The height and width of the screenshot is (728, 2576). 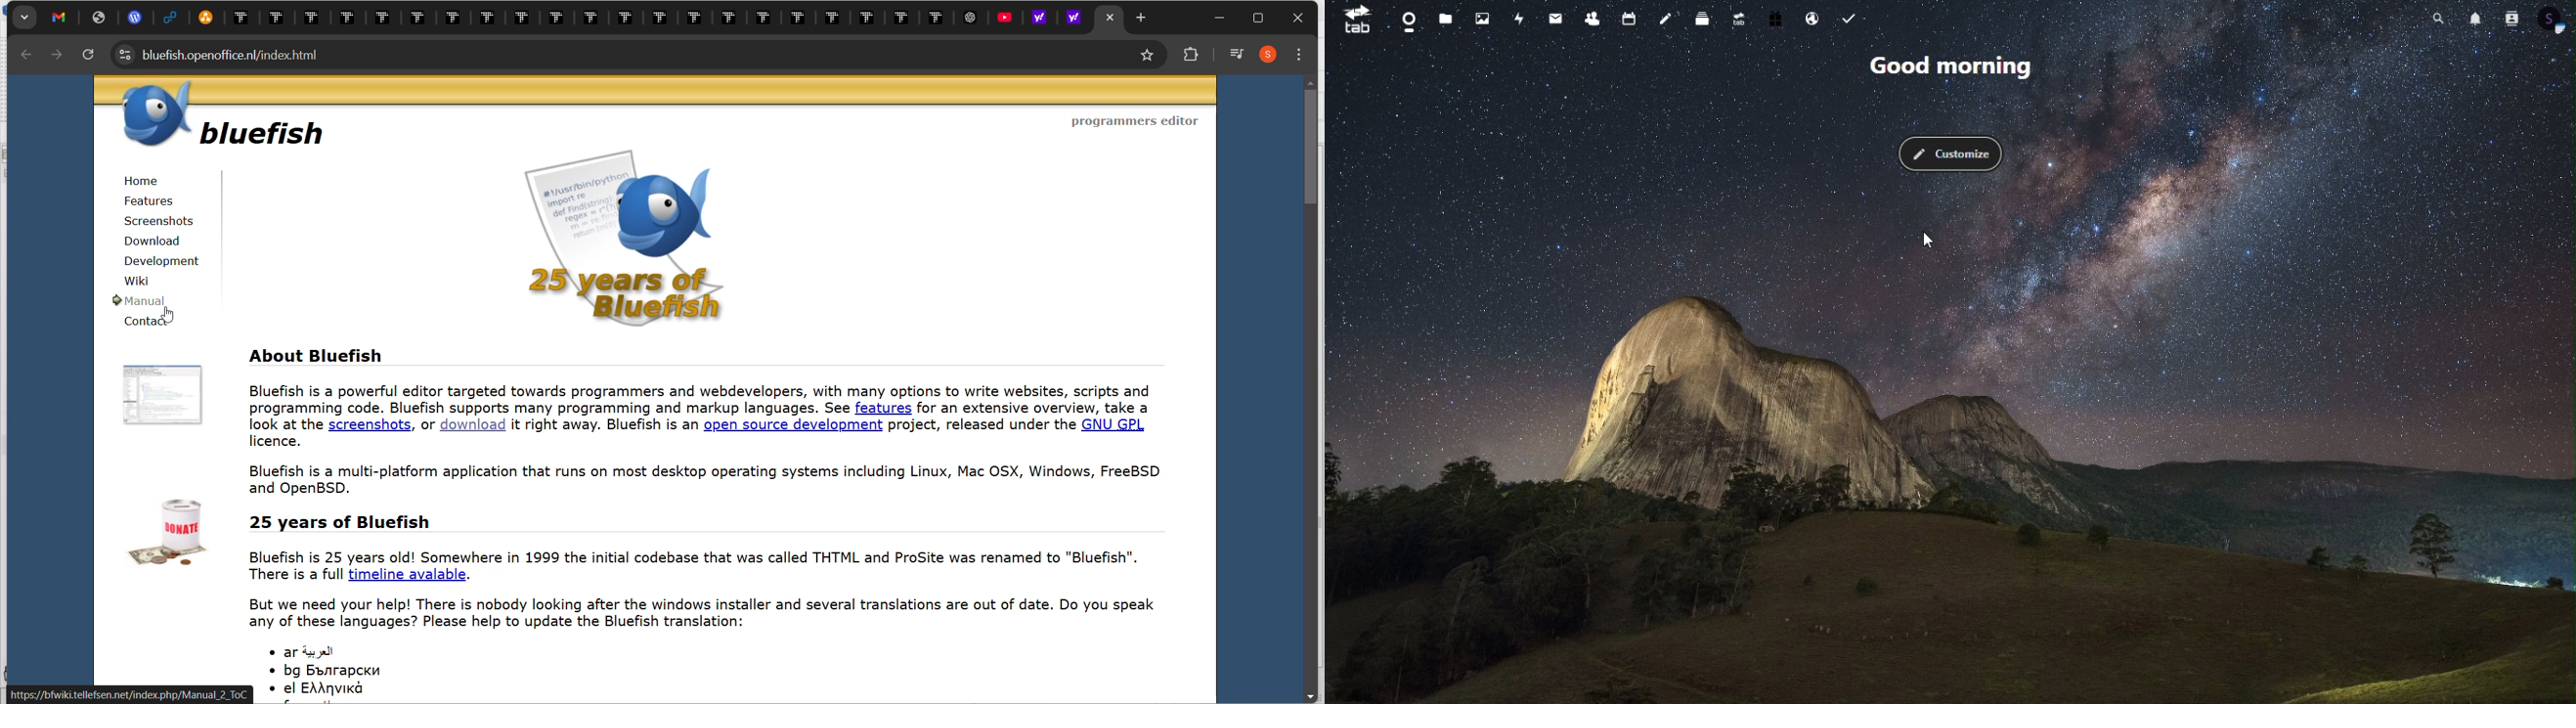 What do you see at coordinates (562, 19) in the screenshot?
I see `existing tabs` at bounding box center [562, 19].